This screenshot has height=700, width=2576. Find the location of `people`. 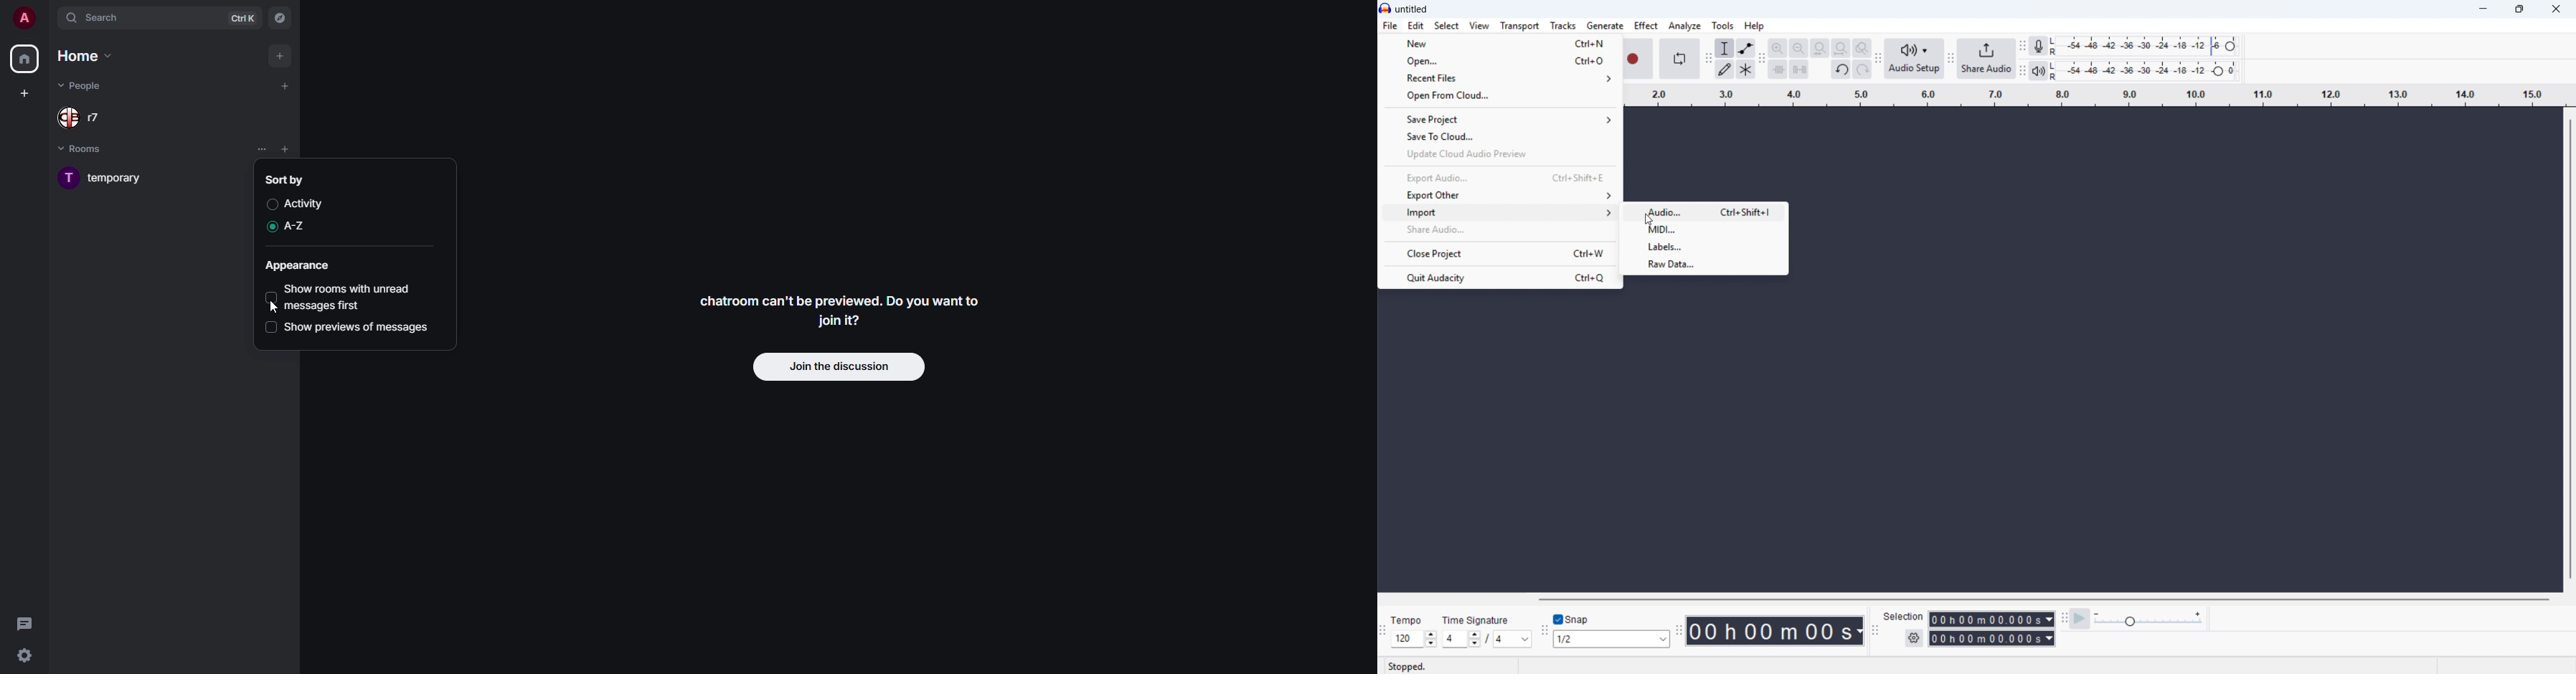

people is located at coordinates (86, 86).